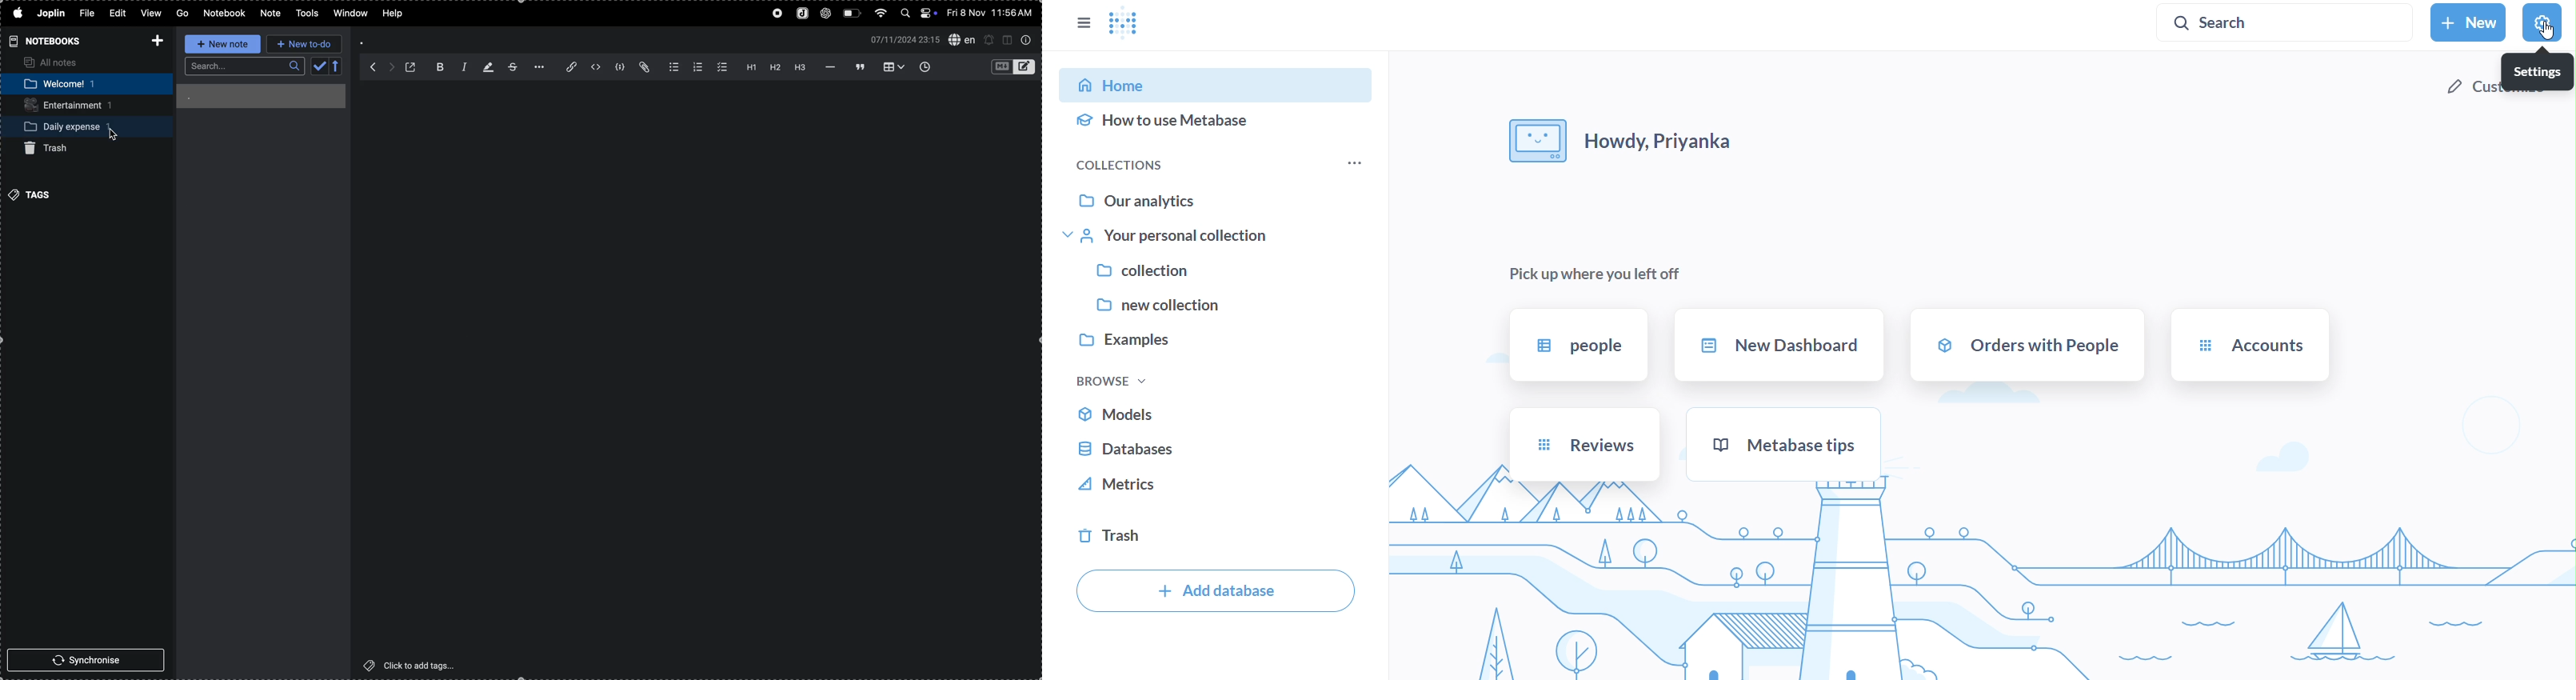  Describe the element at coordinates (369, 67) in the screenshot. I see `backward` at that location.